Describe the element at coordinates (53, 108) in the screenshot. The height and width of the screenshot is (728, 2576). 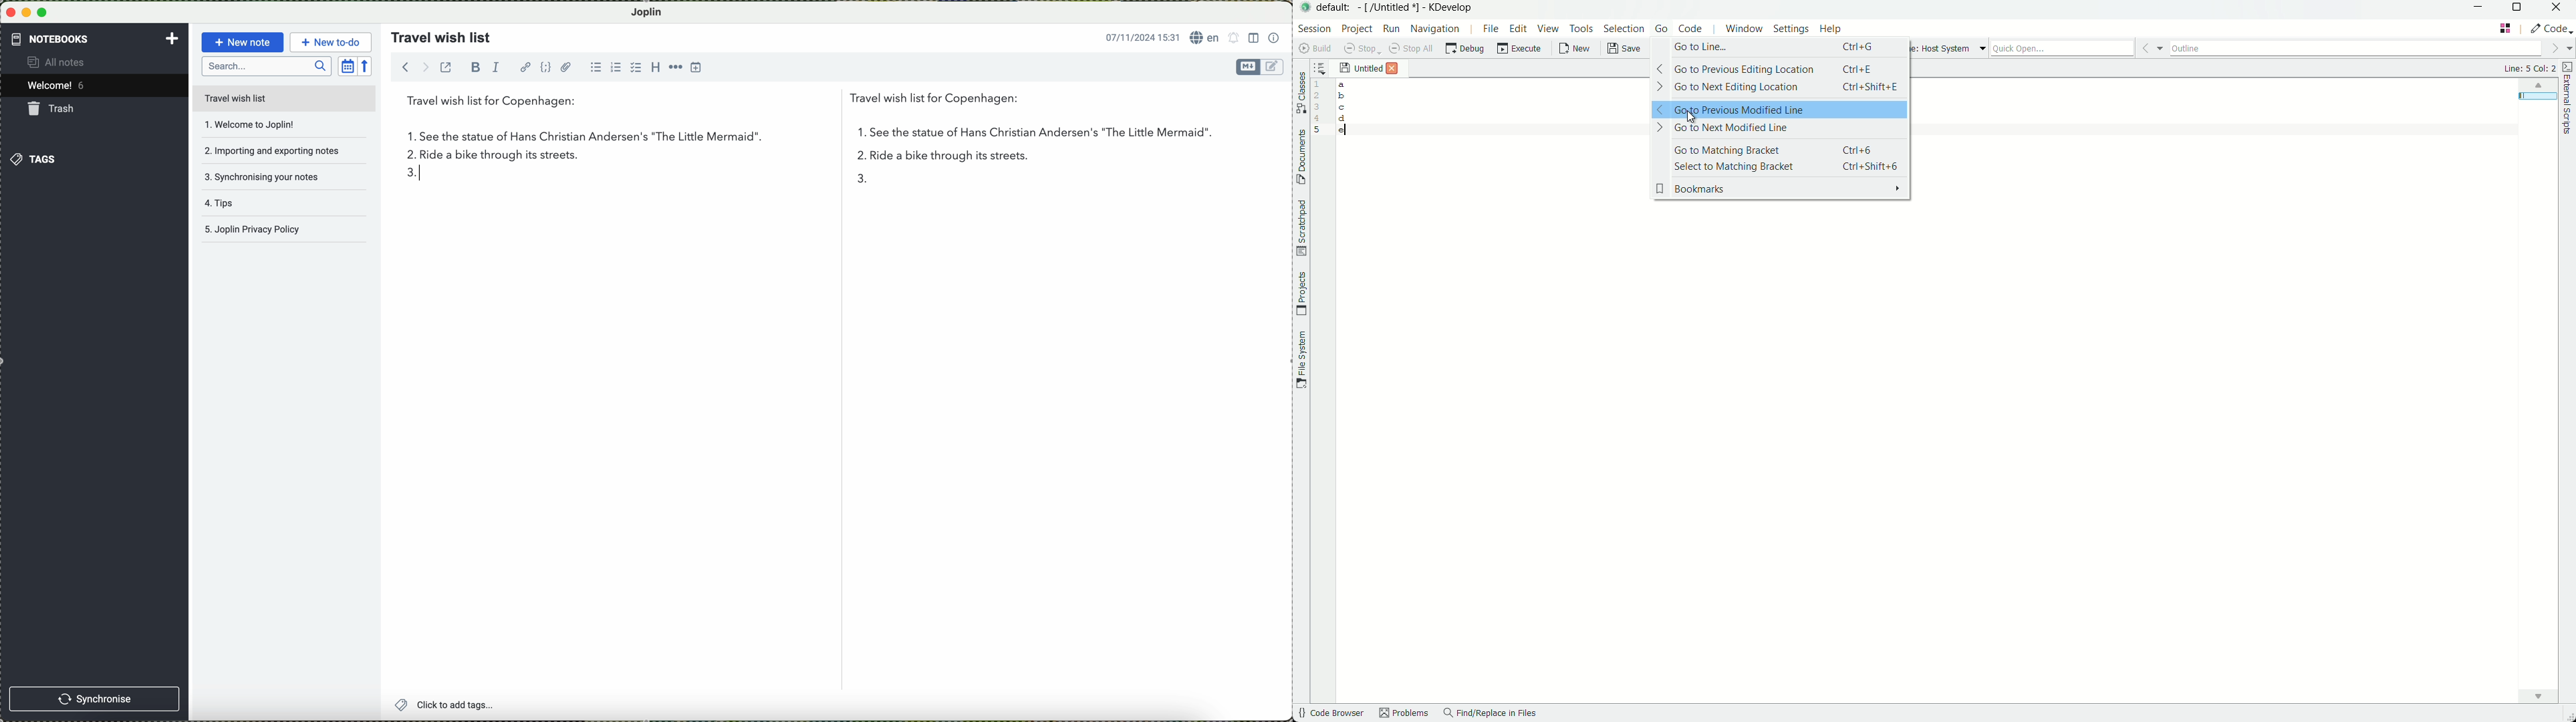
I see `trash` at that location.